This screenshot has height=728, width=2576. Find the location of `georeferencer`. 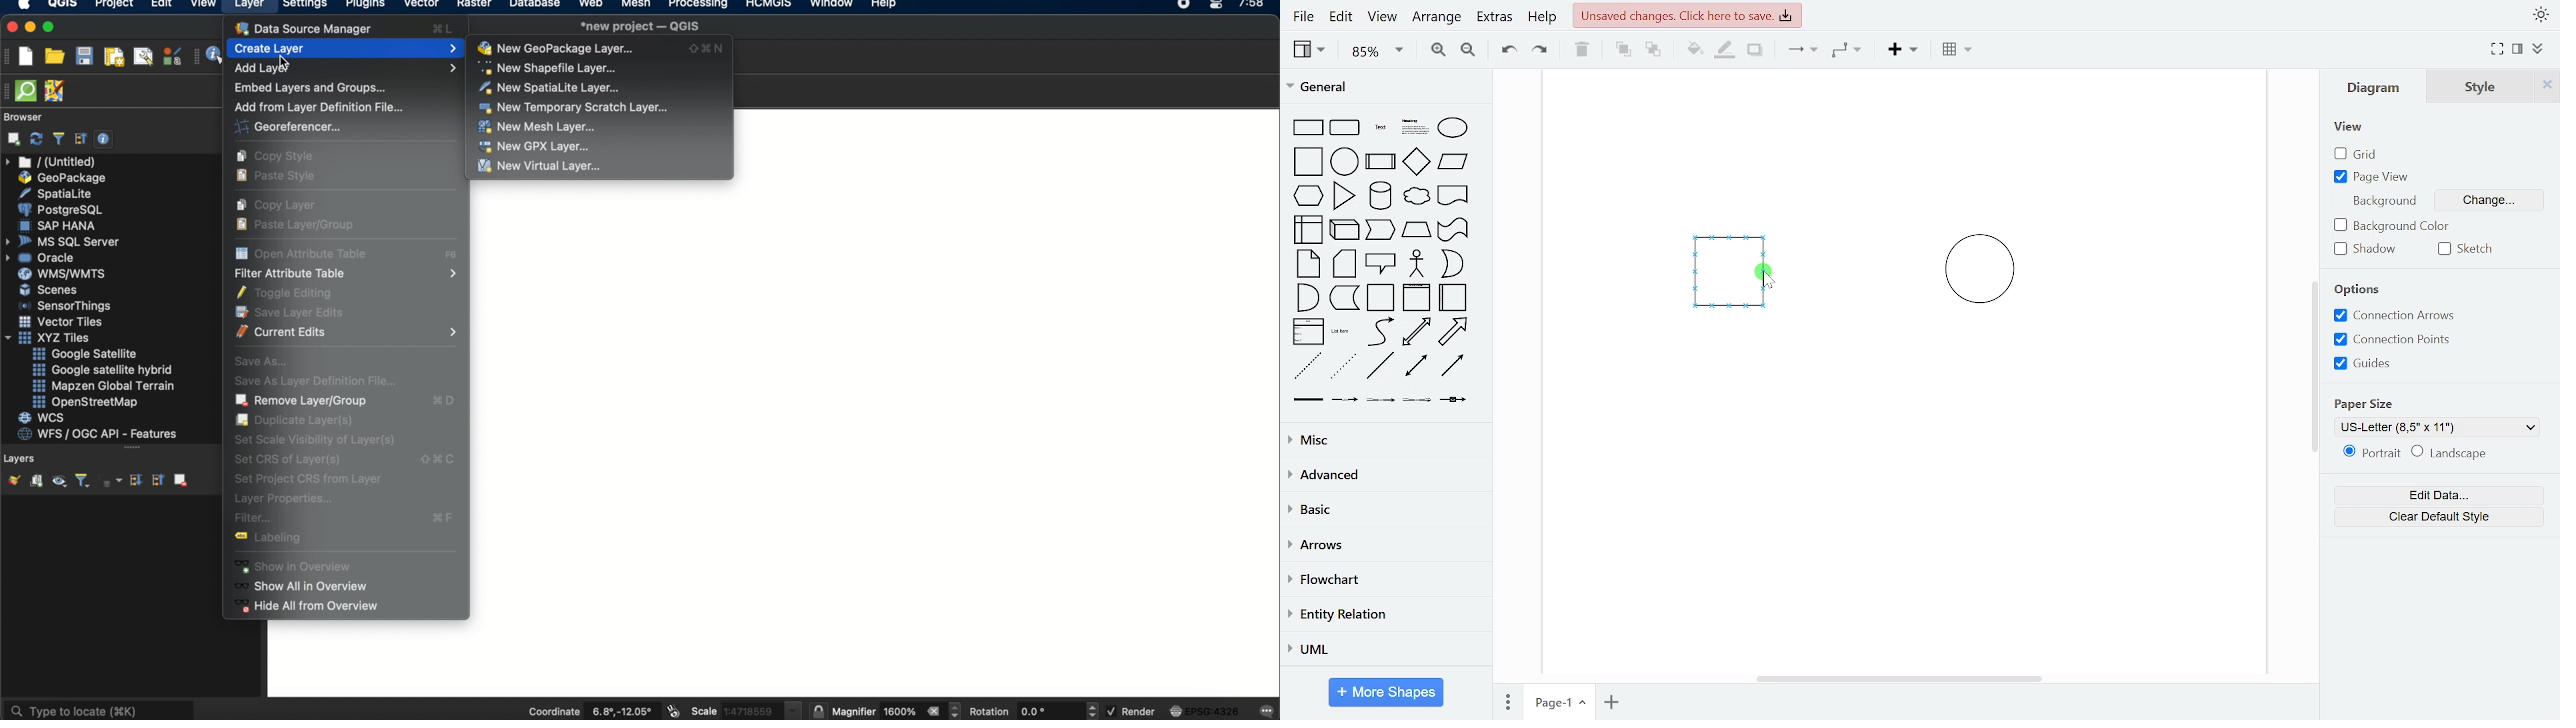

georeferencer is located at coordinates (287, 126).